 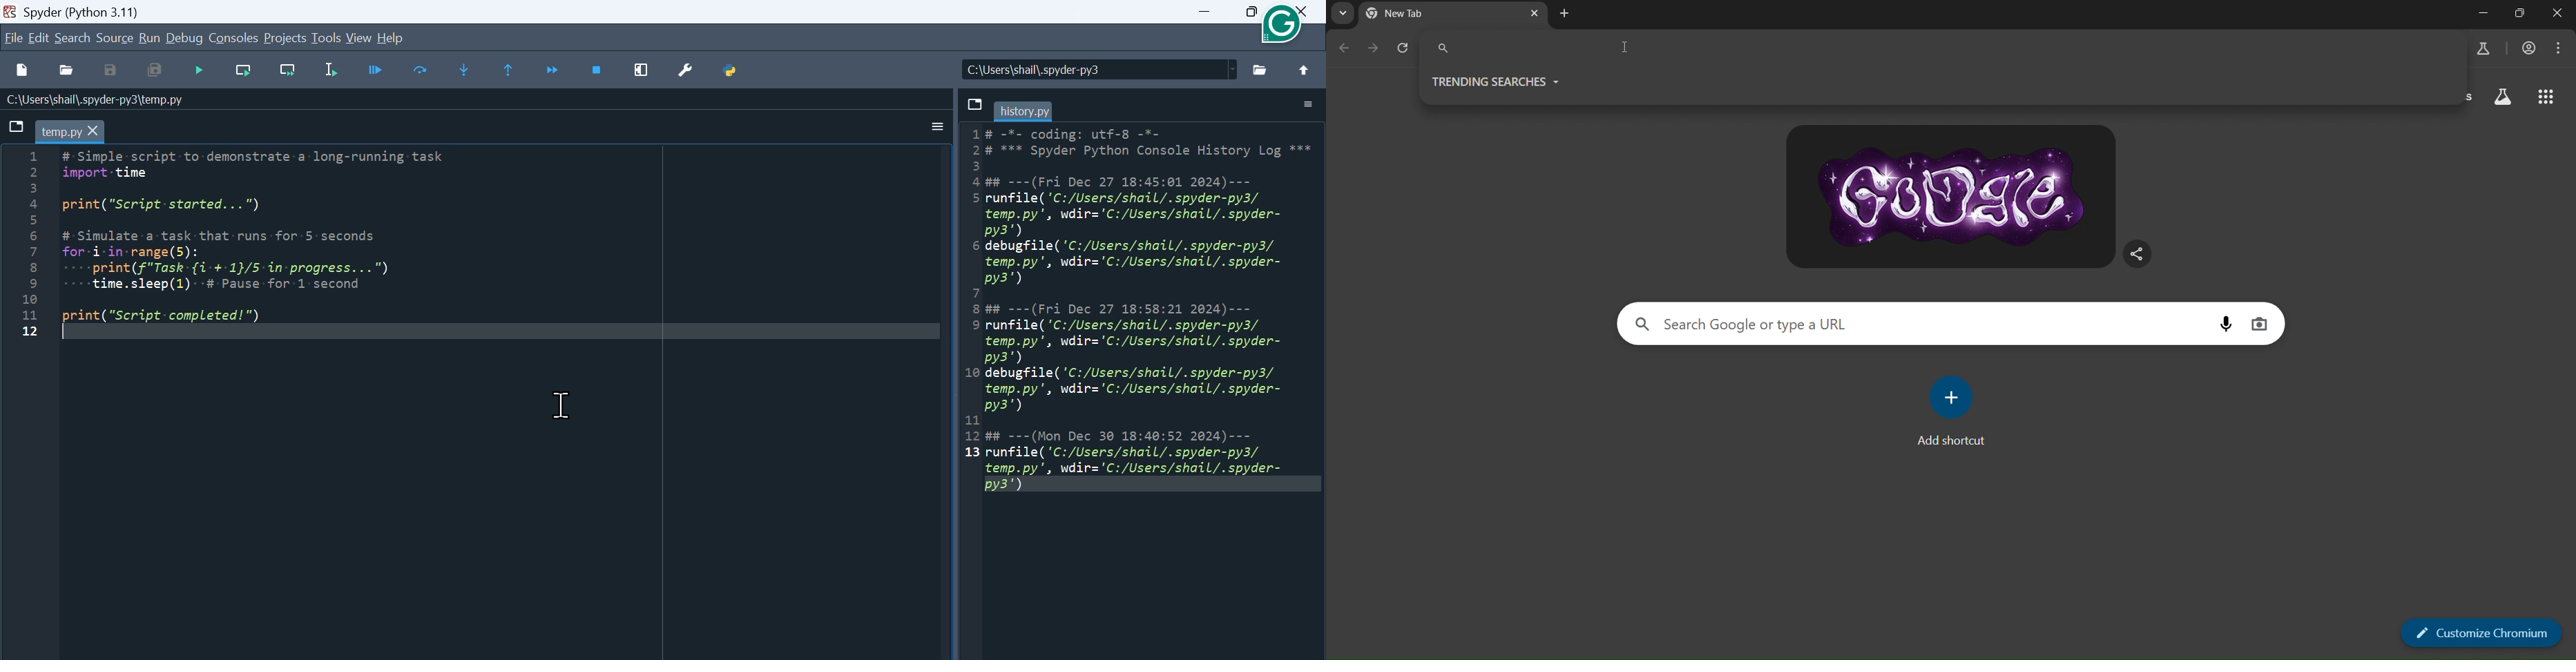 I want to click on save, so click(x=974, y=105).